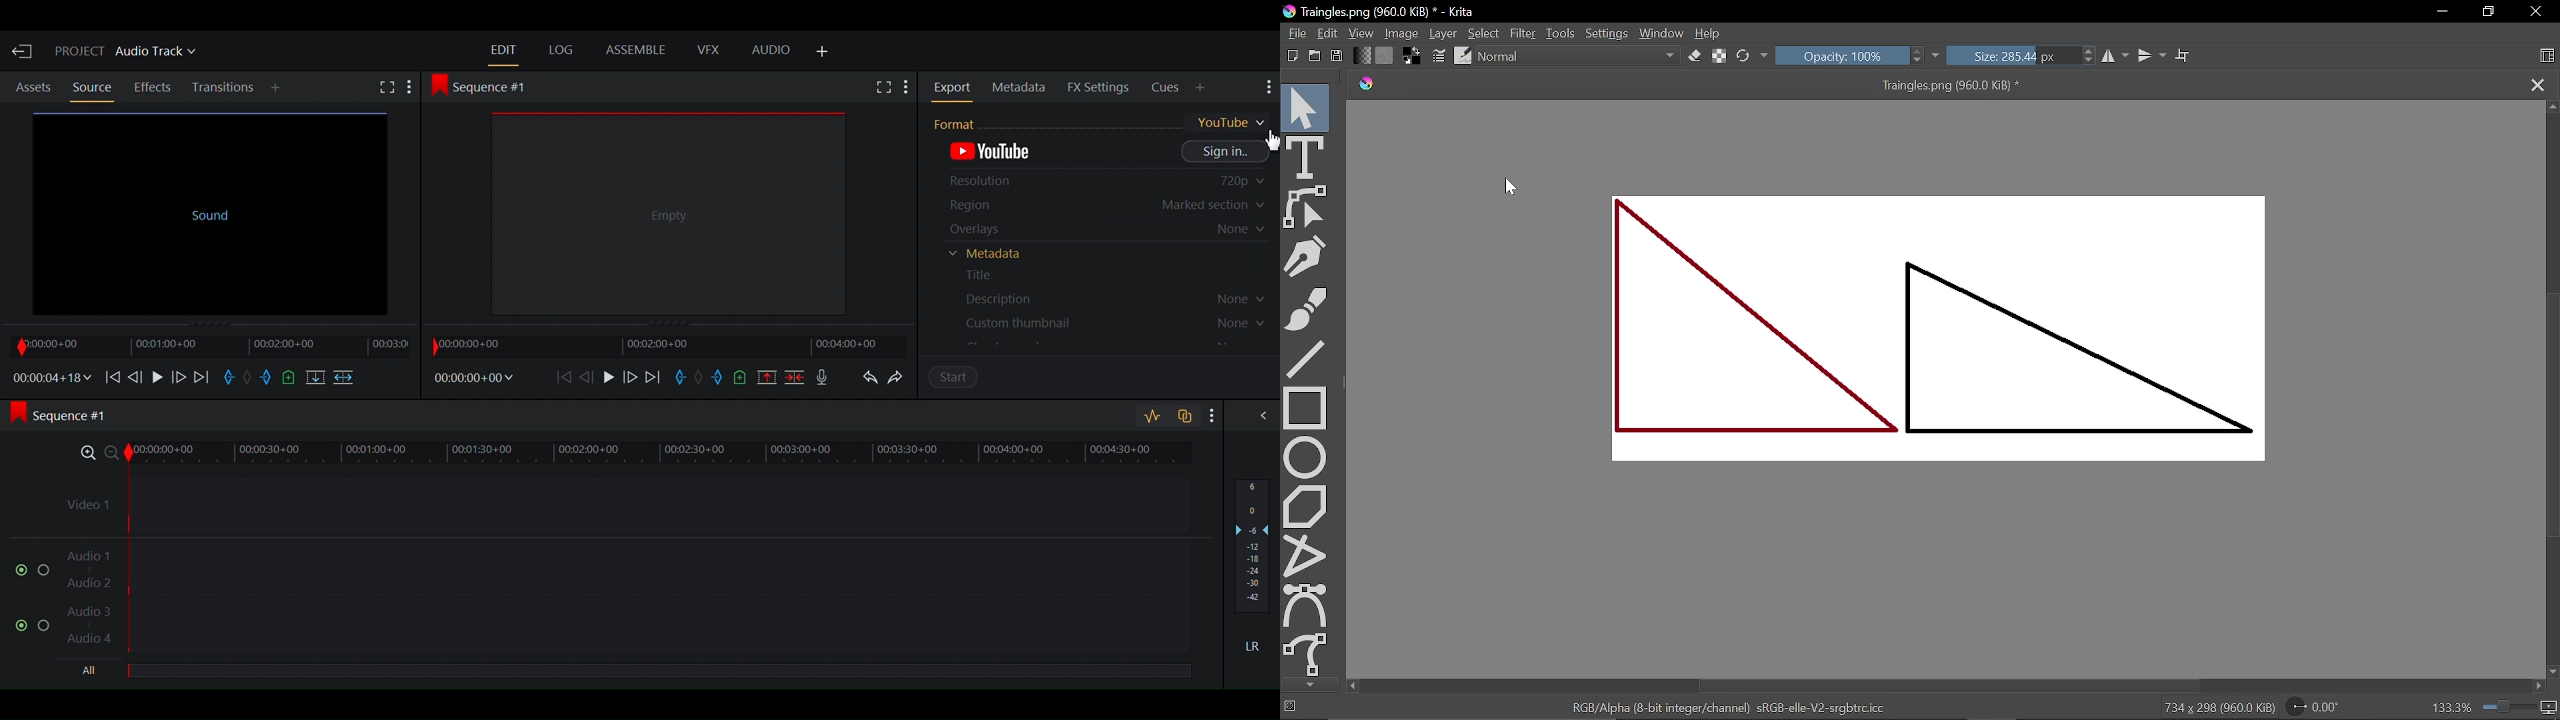  Describe the element at coordinates (743, 377) in the screenshot. I see `Add a cue` at that location.